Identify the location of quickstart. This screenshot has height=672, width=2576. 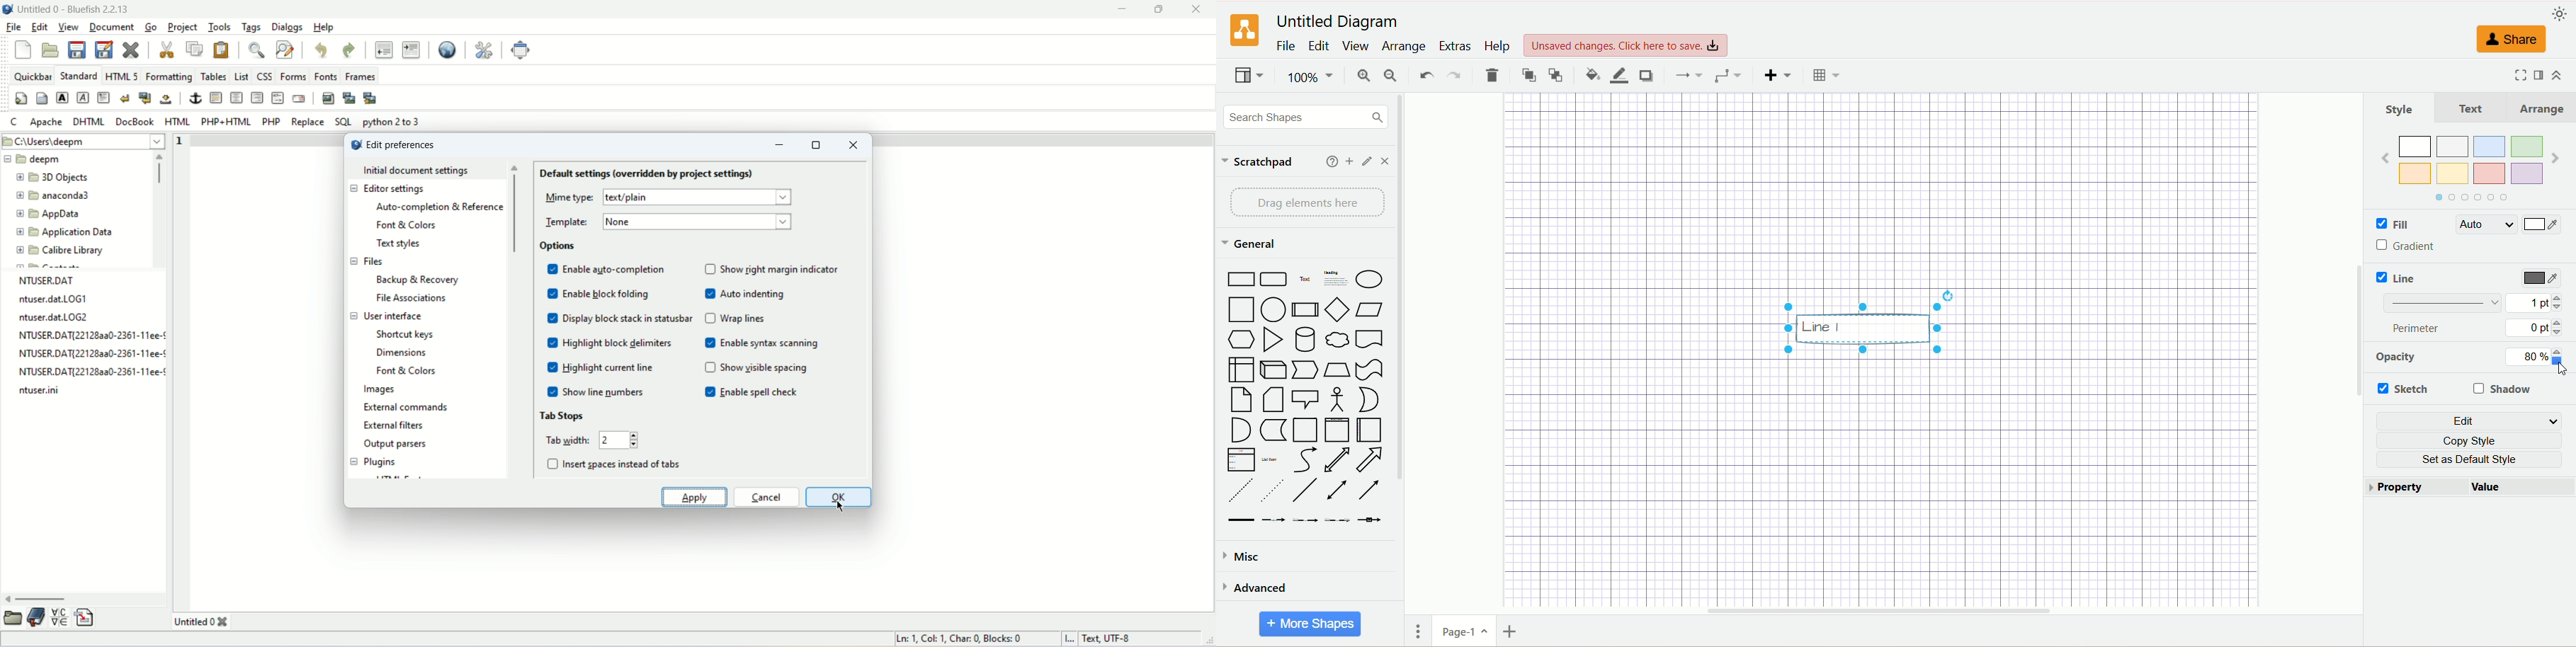
(22, 99).